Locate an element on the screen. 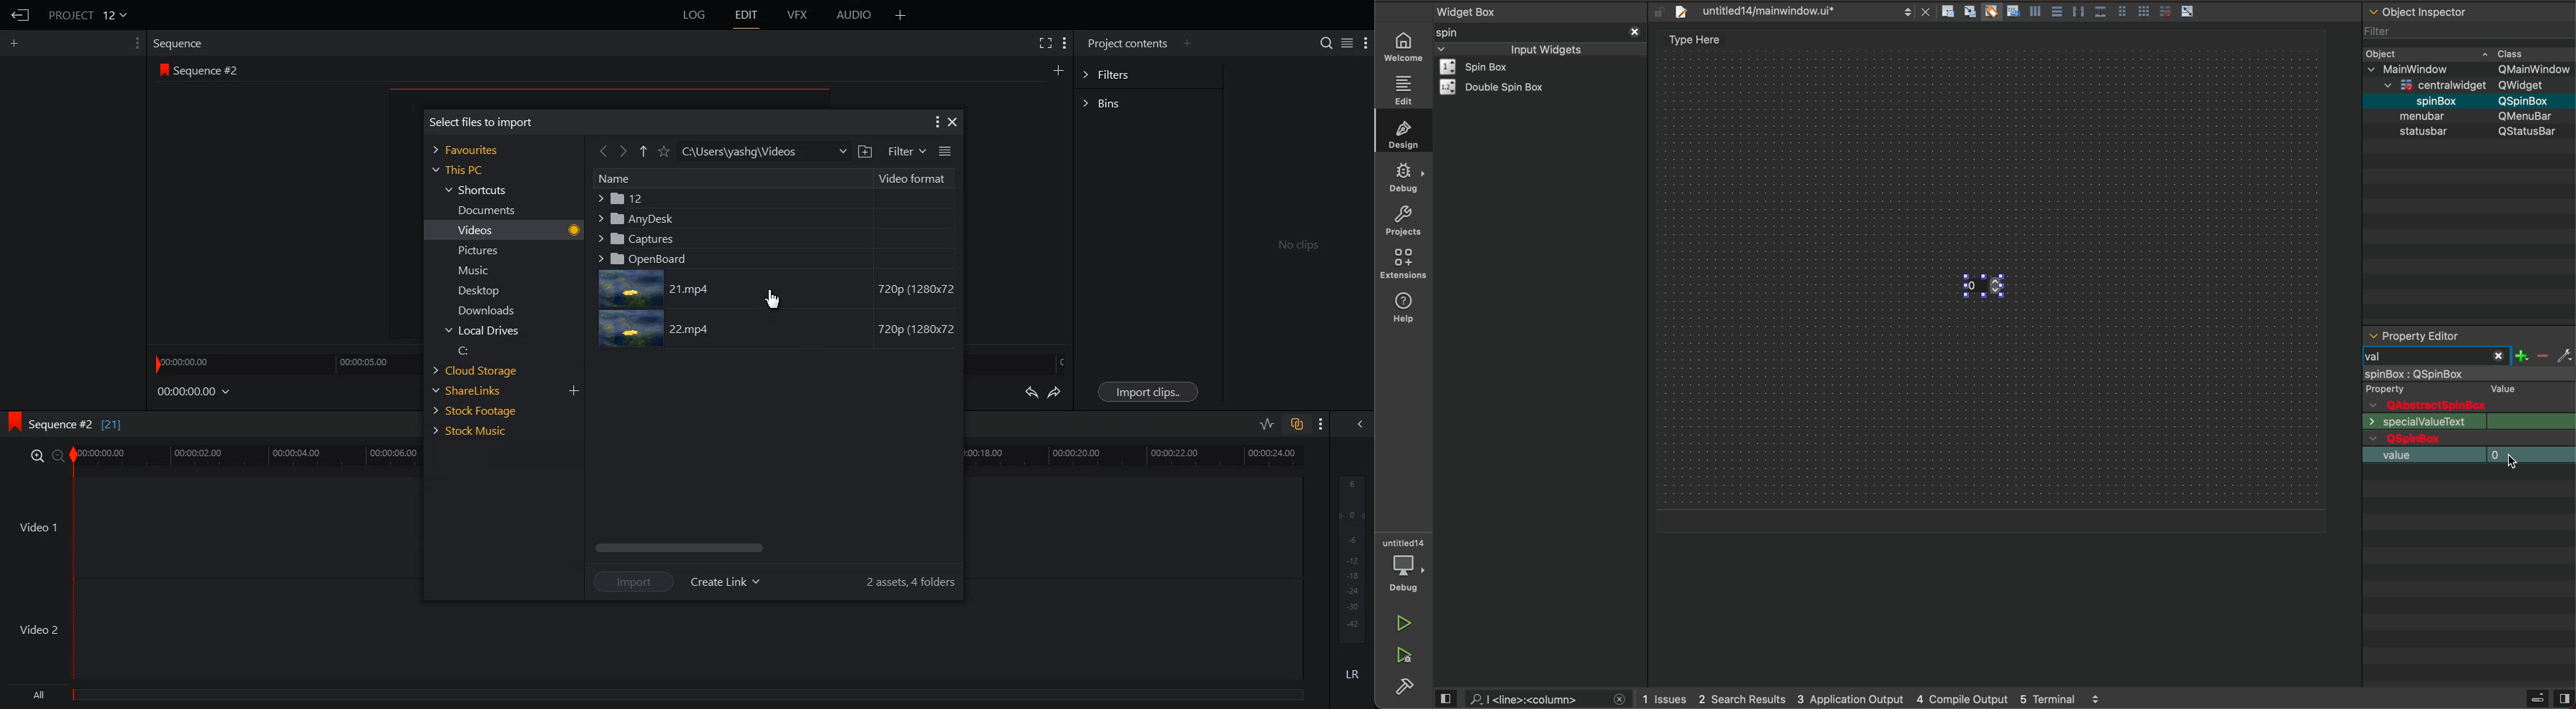 This screenshot has width=2576, height=728. Show Setting Menu is located at coordinates (1321, 425).